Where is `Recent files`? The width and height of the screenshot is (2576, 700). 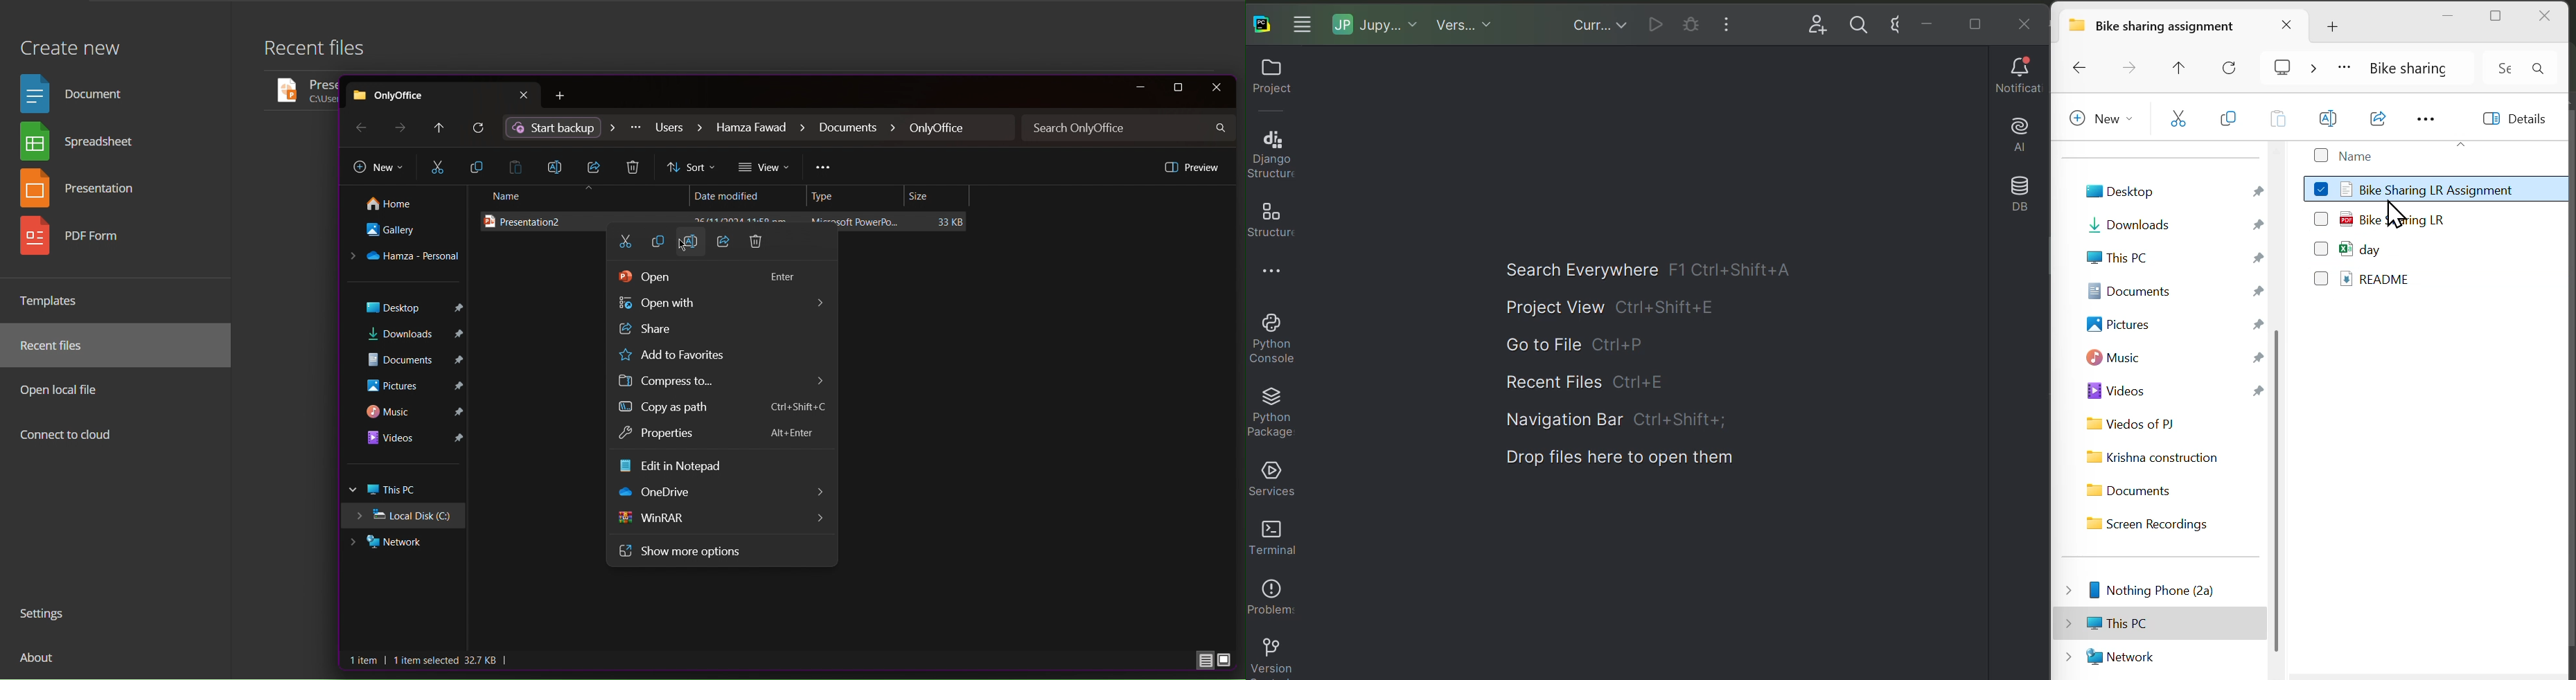
Recent files is located at coordinates (323, 51).